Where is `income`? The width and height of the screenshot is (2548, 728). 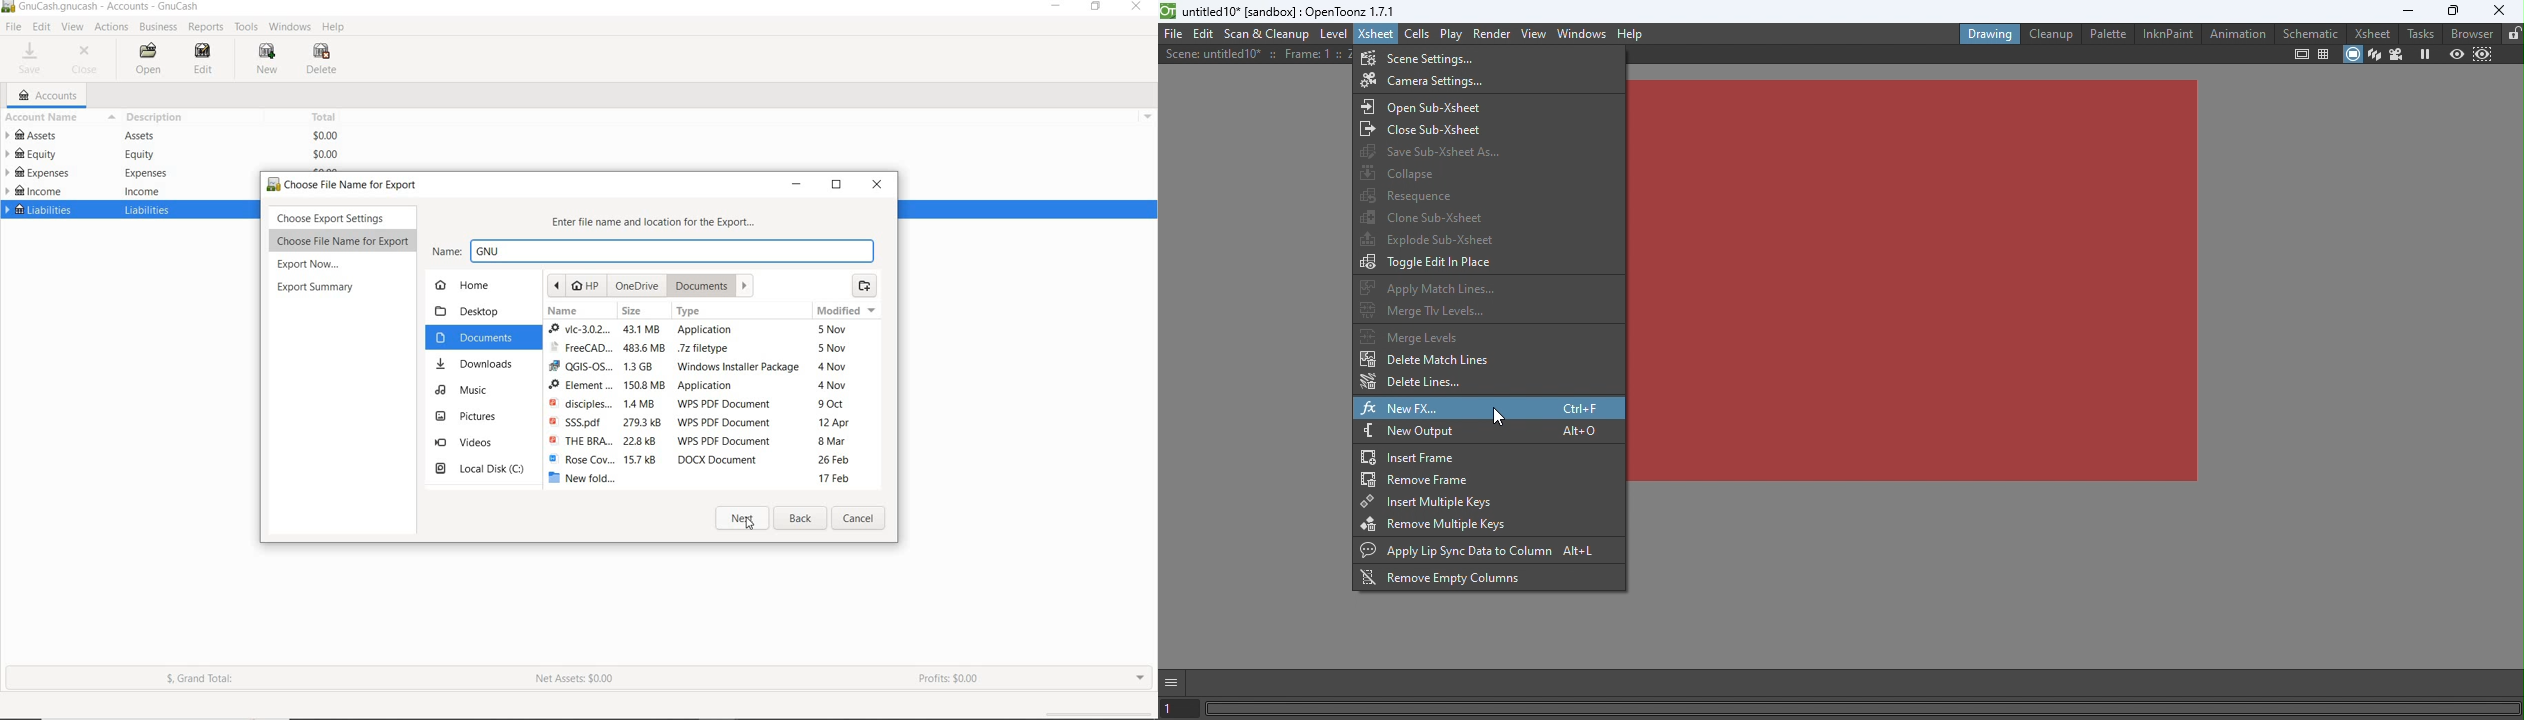
income is located at coordinates (141, 190).